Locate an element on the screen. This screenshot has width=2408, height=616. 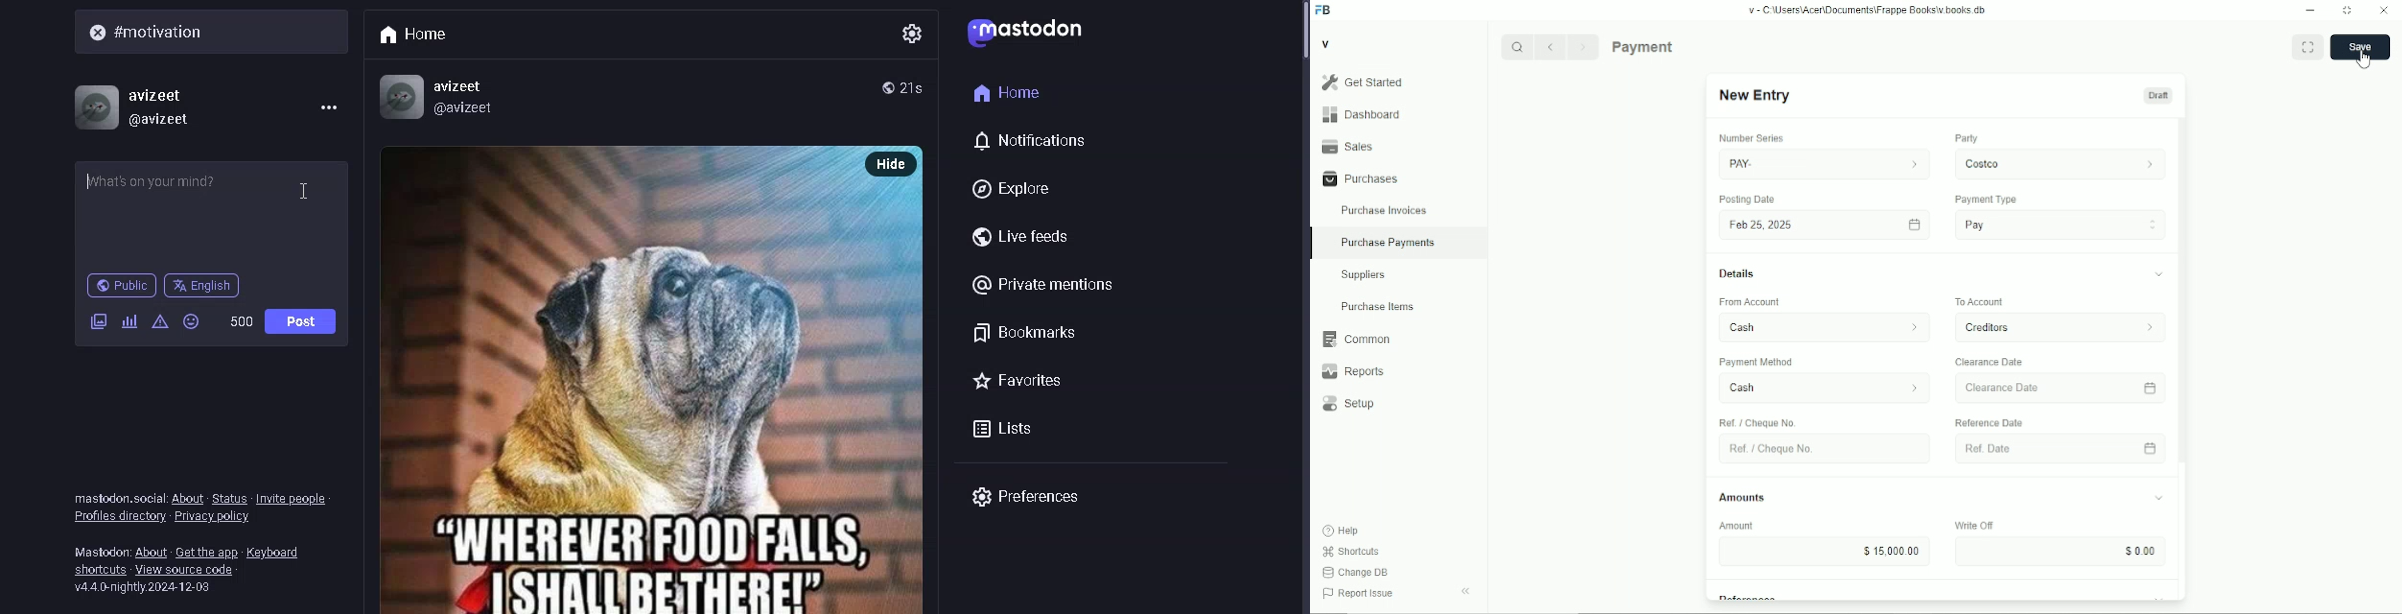
 is located at coordinates (2058, 552).